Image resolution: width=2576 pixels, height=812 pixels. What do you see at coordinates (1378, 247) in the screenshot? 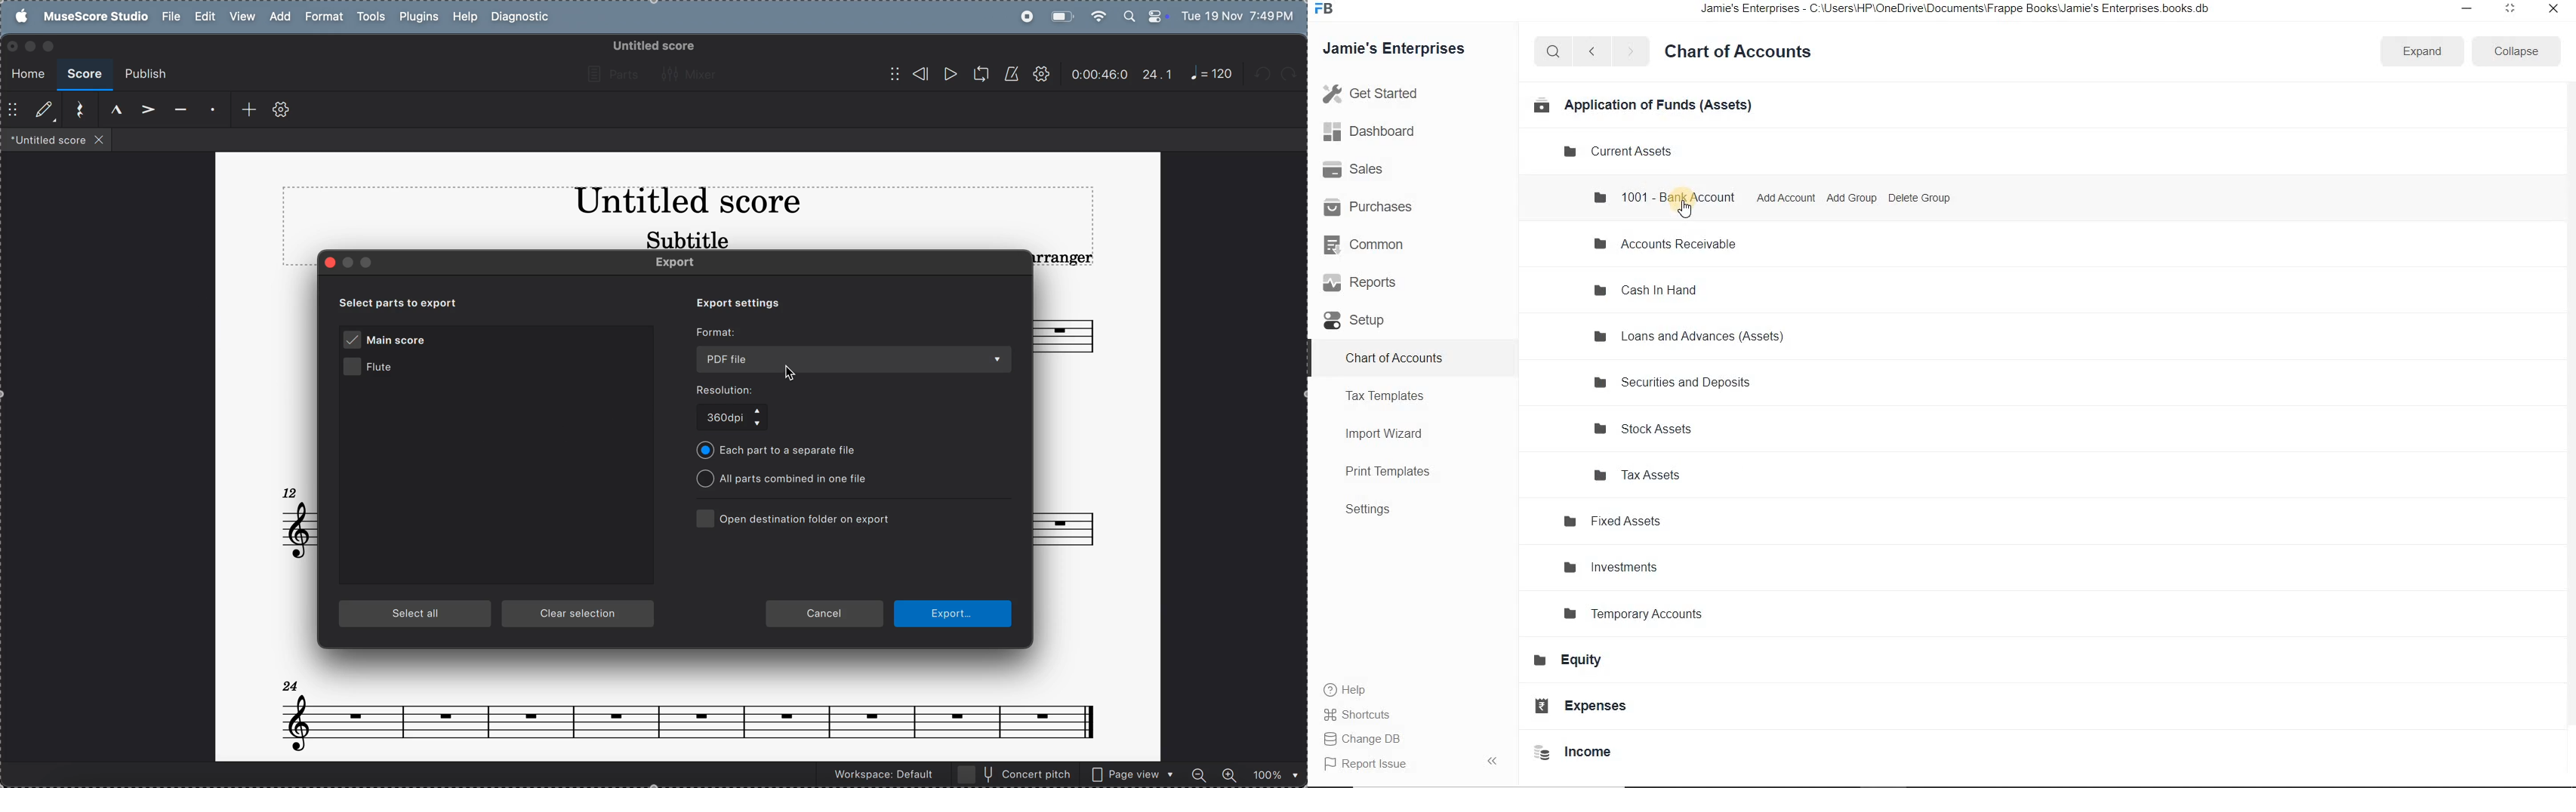
I see `common` at bounding box center [1378, 247].